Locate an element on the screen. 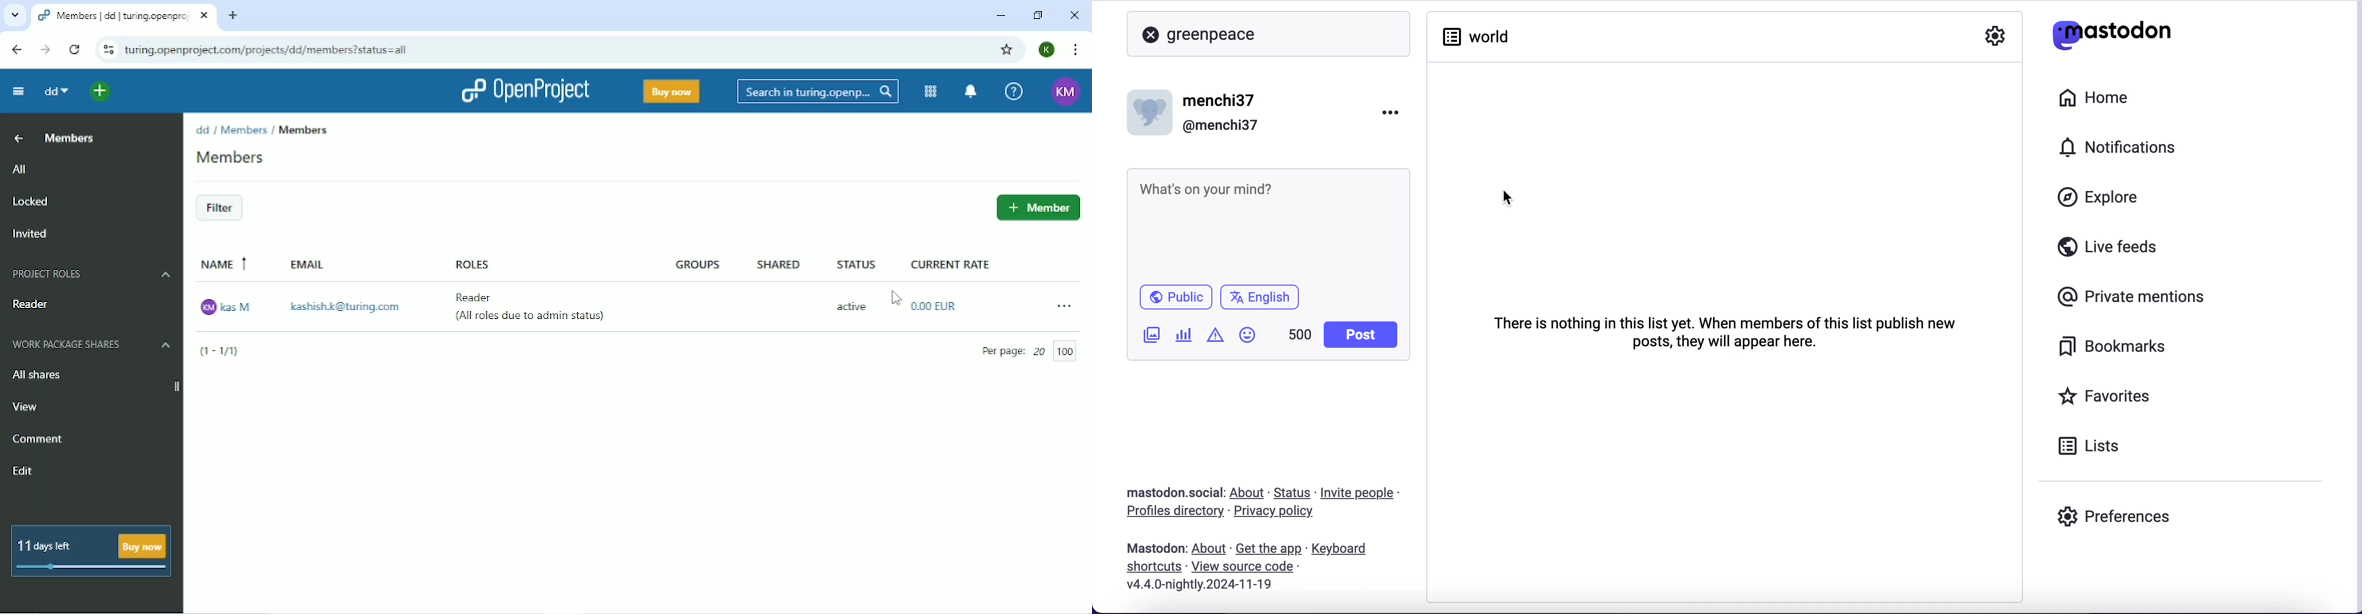  get the app is located at coordinates (1268, 548).